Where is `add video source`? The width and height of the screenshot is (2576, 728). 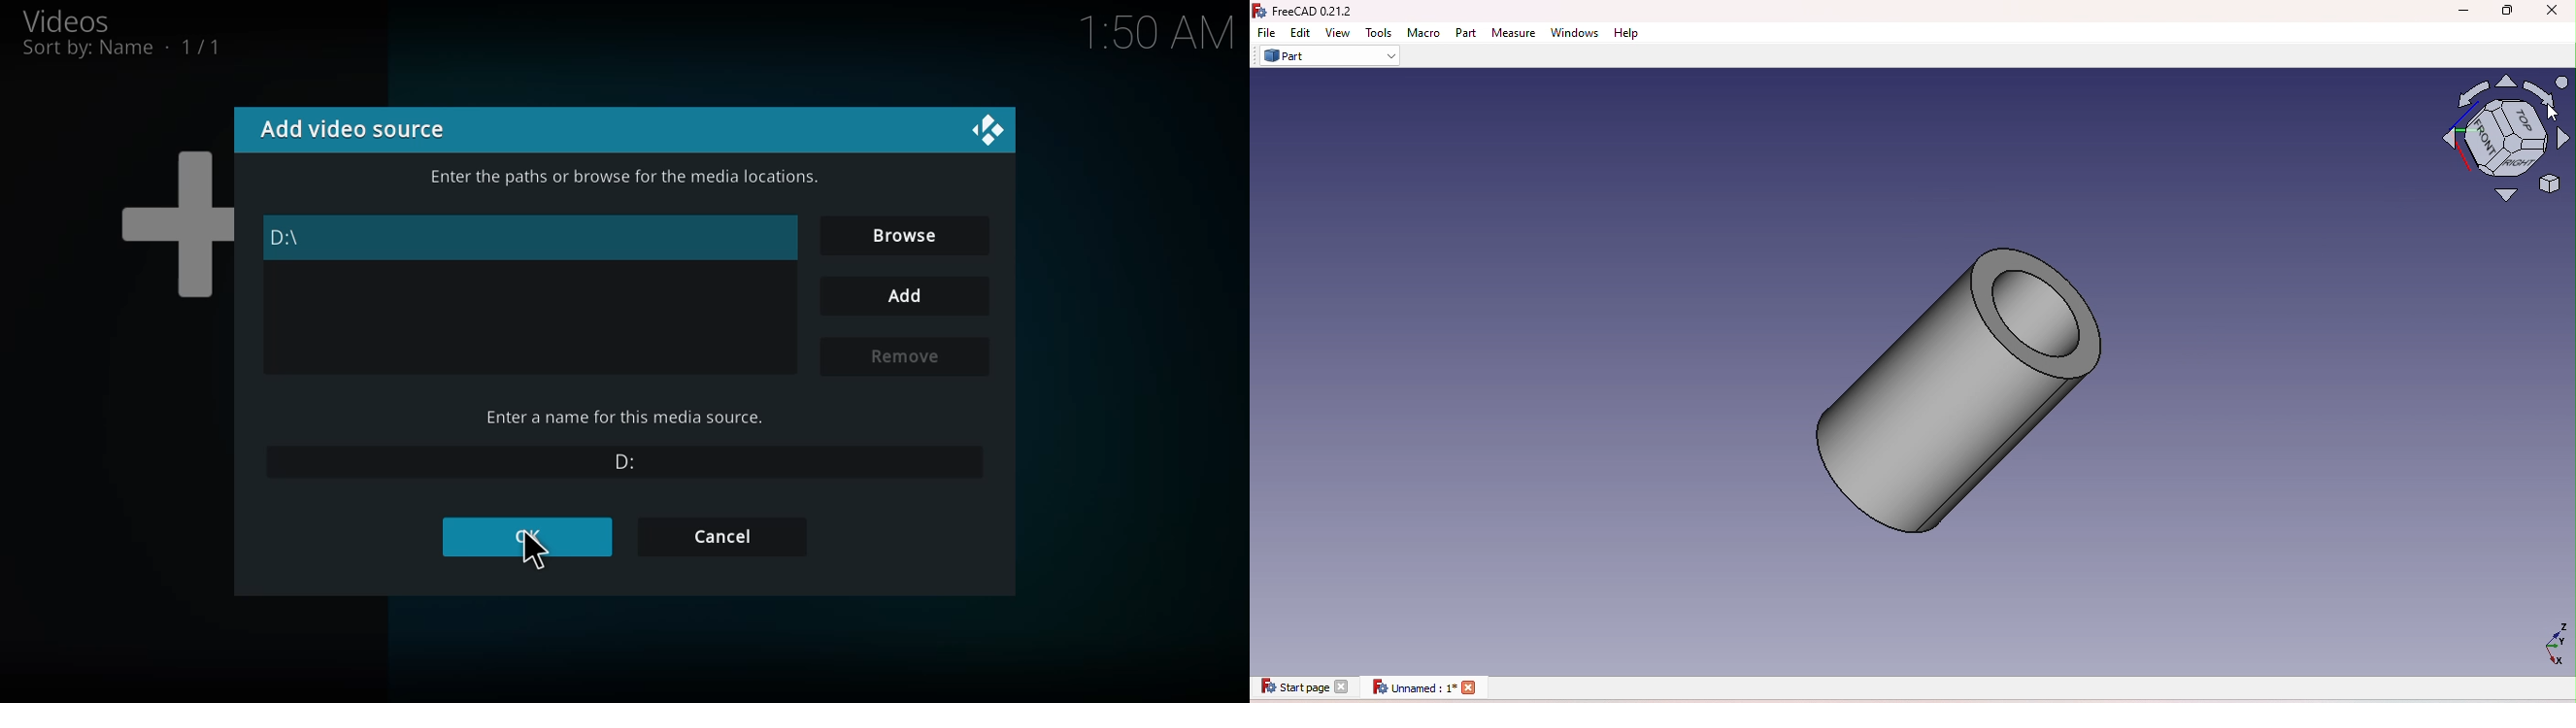 add video source is located at coordinates (363, 130).